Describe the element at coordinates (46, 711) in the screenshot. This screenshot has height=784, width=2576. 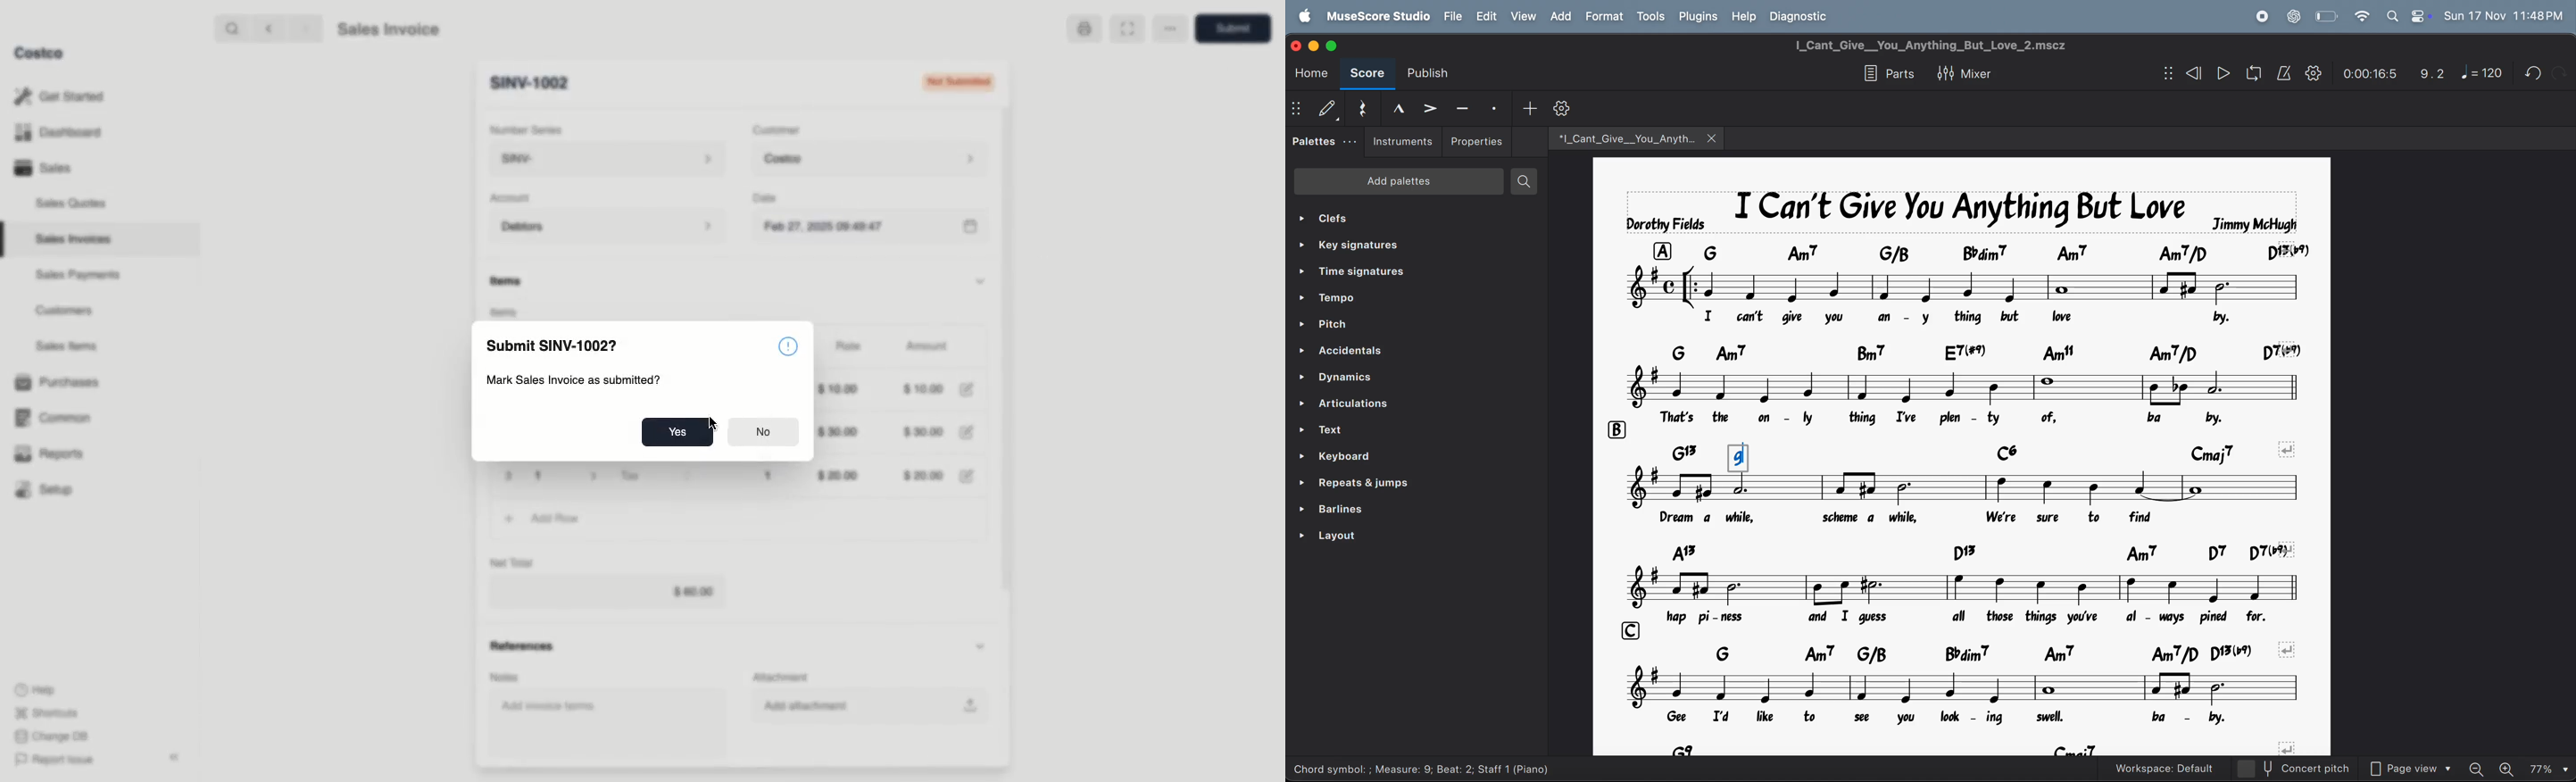
I see `Shortcuts` at that location.